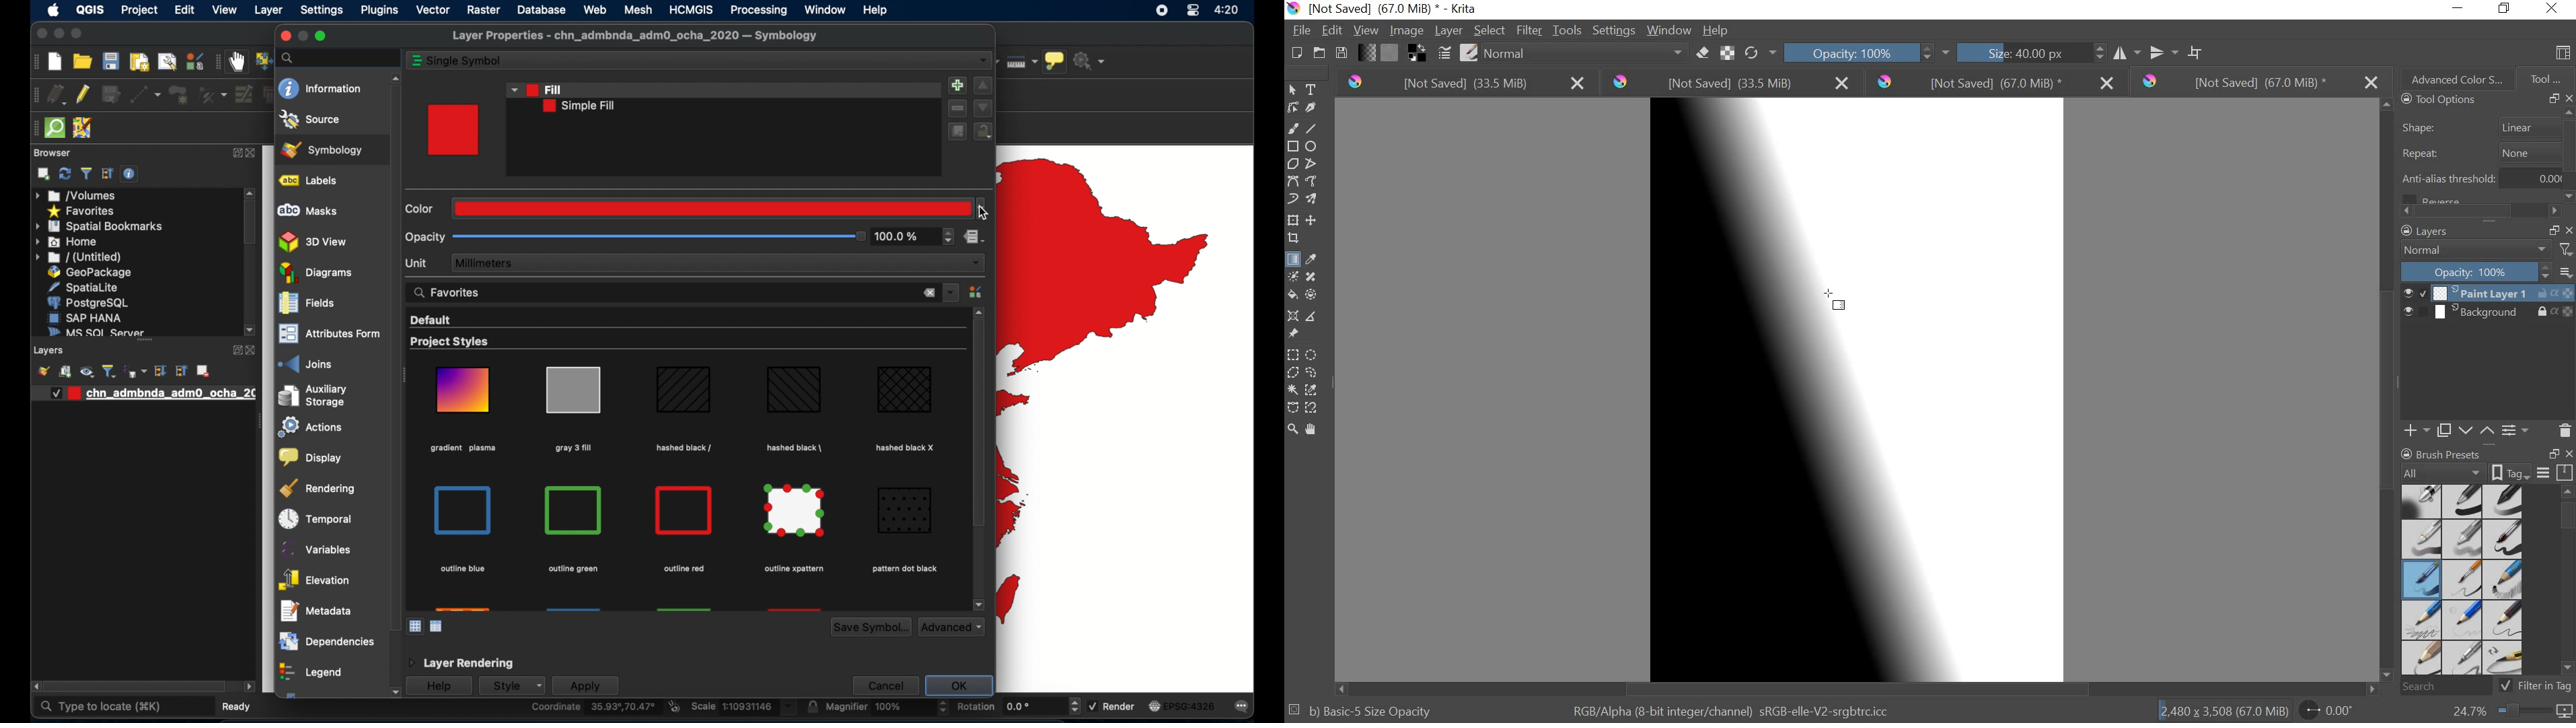  What do you see at coordinates (138, 11) in the screenshot?
I see `project` at bounding box center [138, 11].